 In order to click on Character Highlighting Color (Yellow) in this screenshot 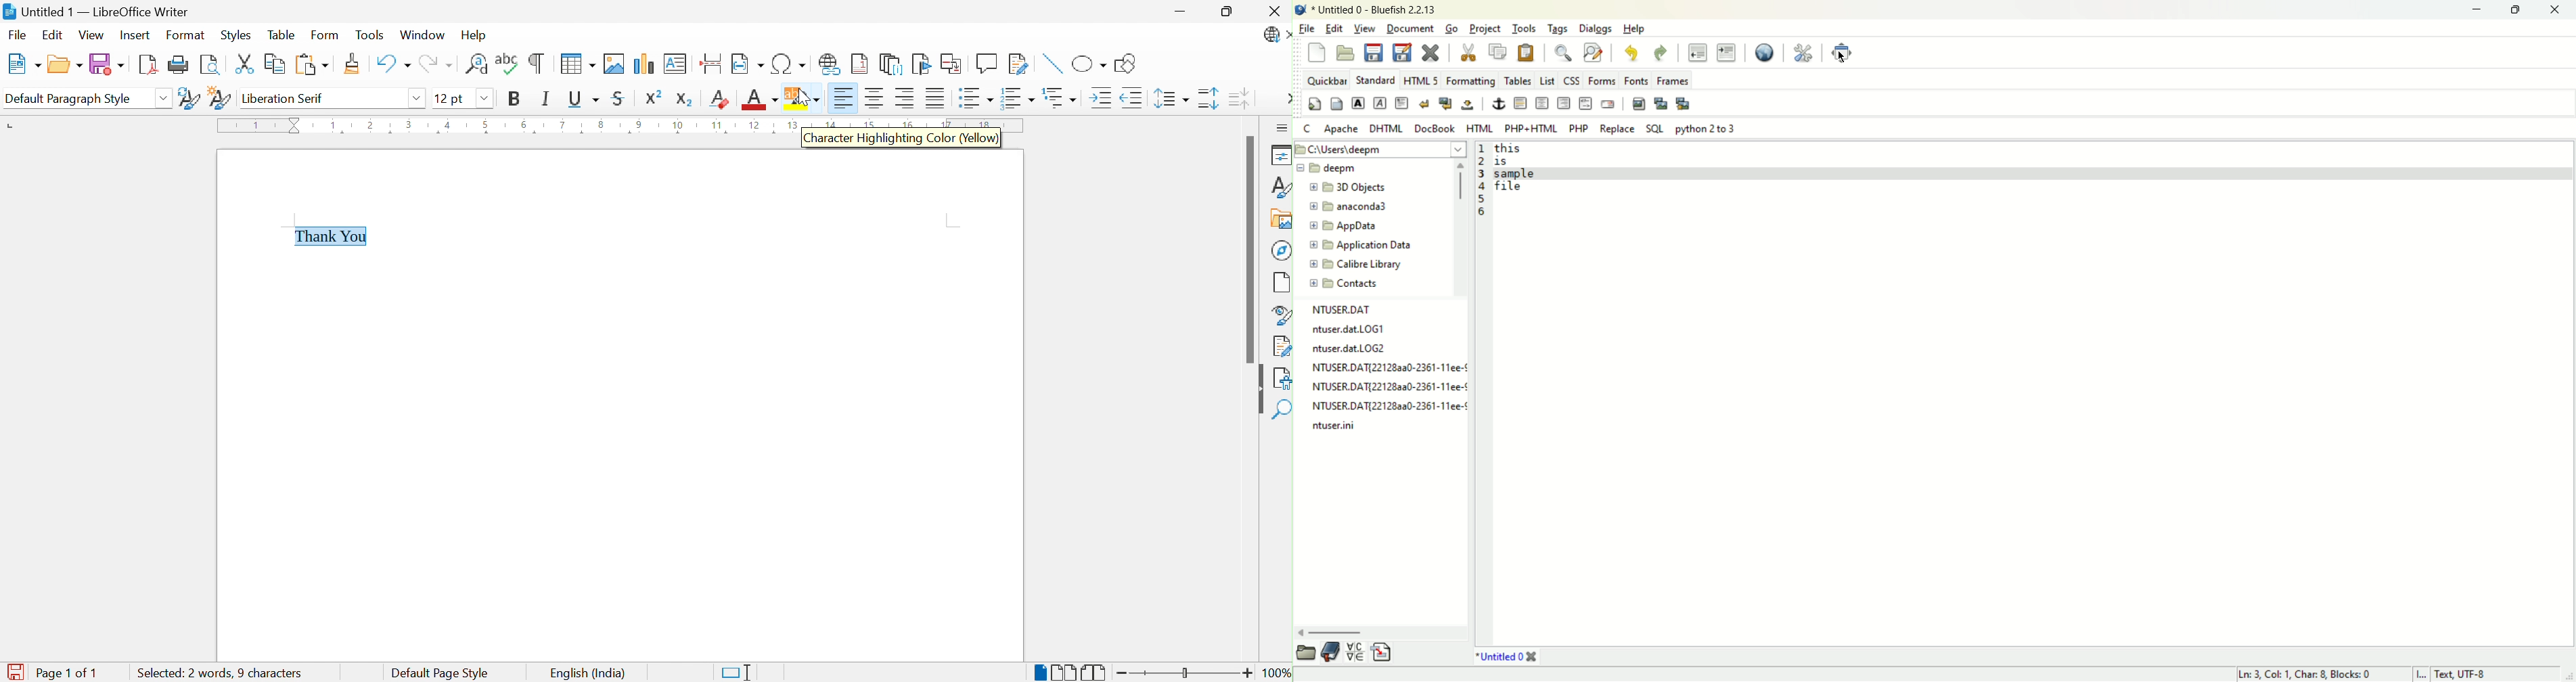, I will do `click(902, 145)`.